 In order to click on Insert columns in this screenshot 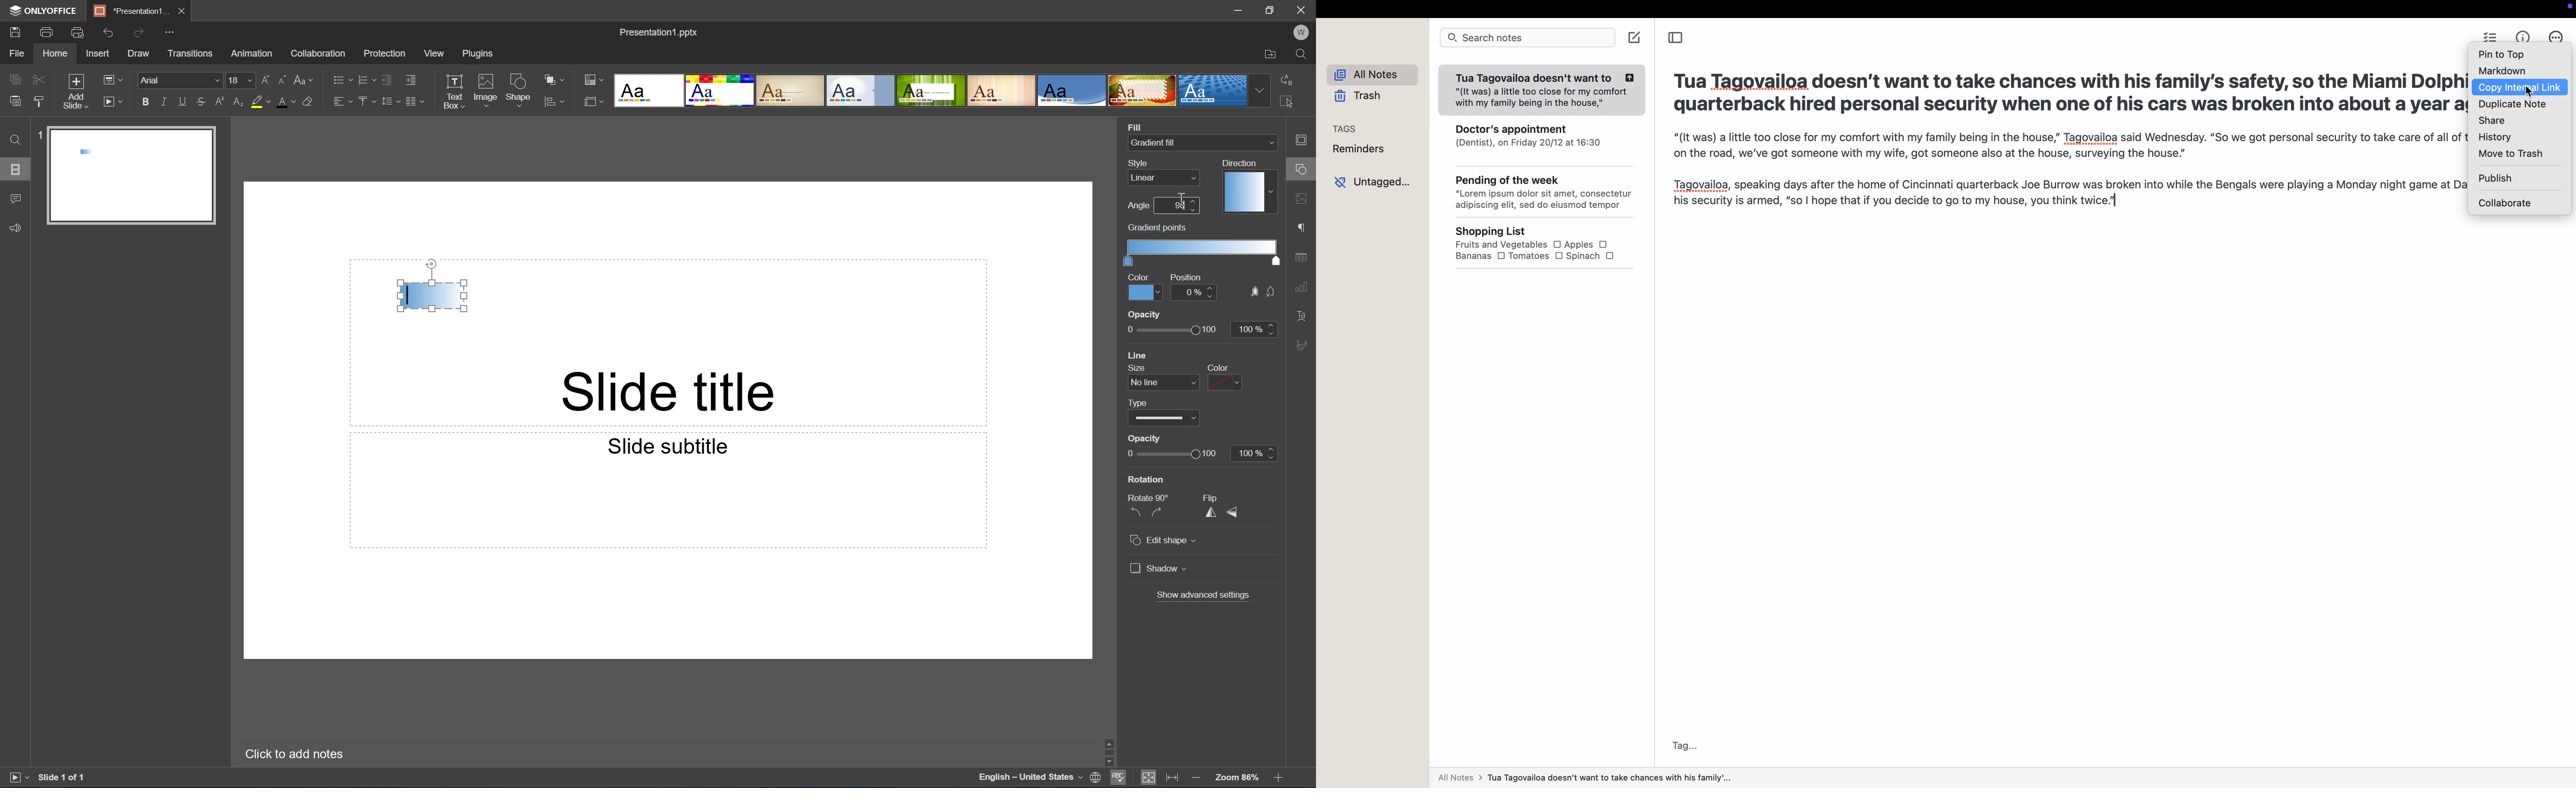, I will do `click(415, 101)`.